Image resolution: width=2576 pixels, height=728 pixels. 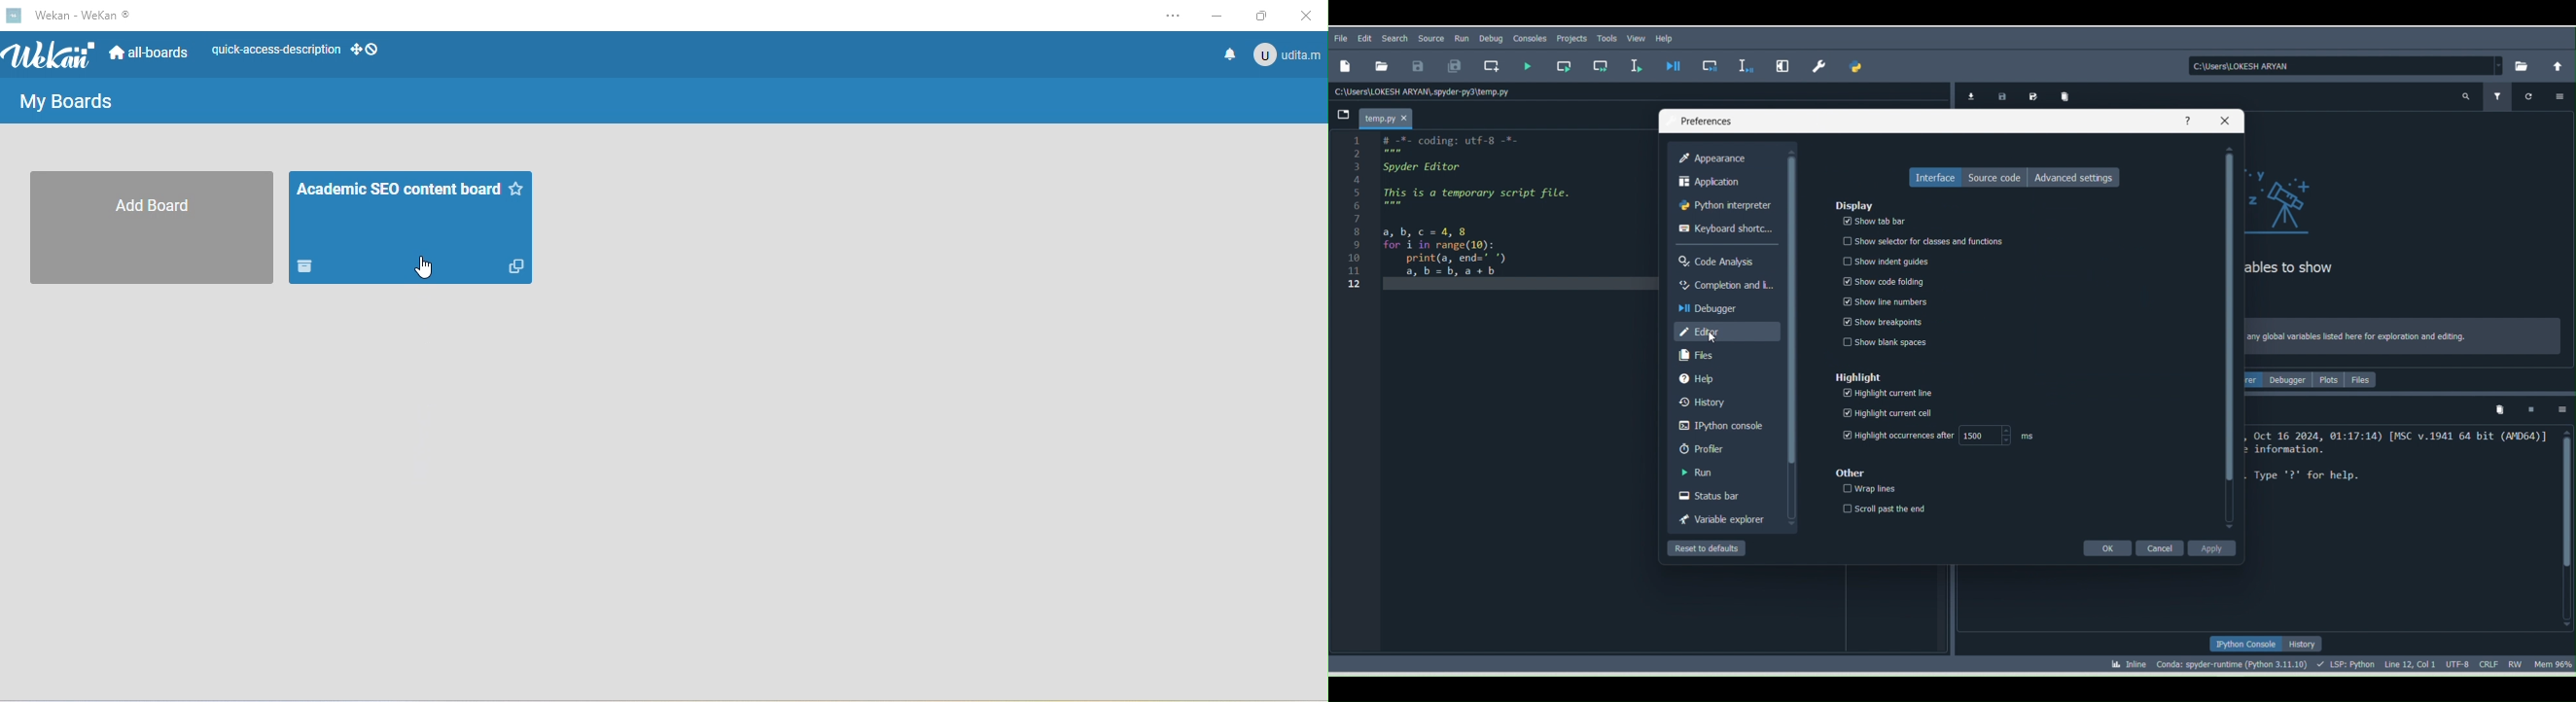 I want to click on Options, so click(x=2564, y=410).